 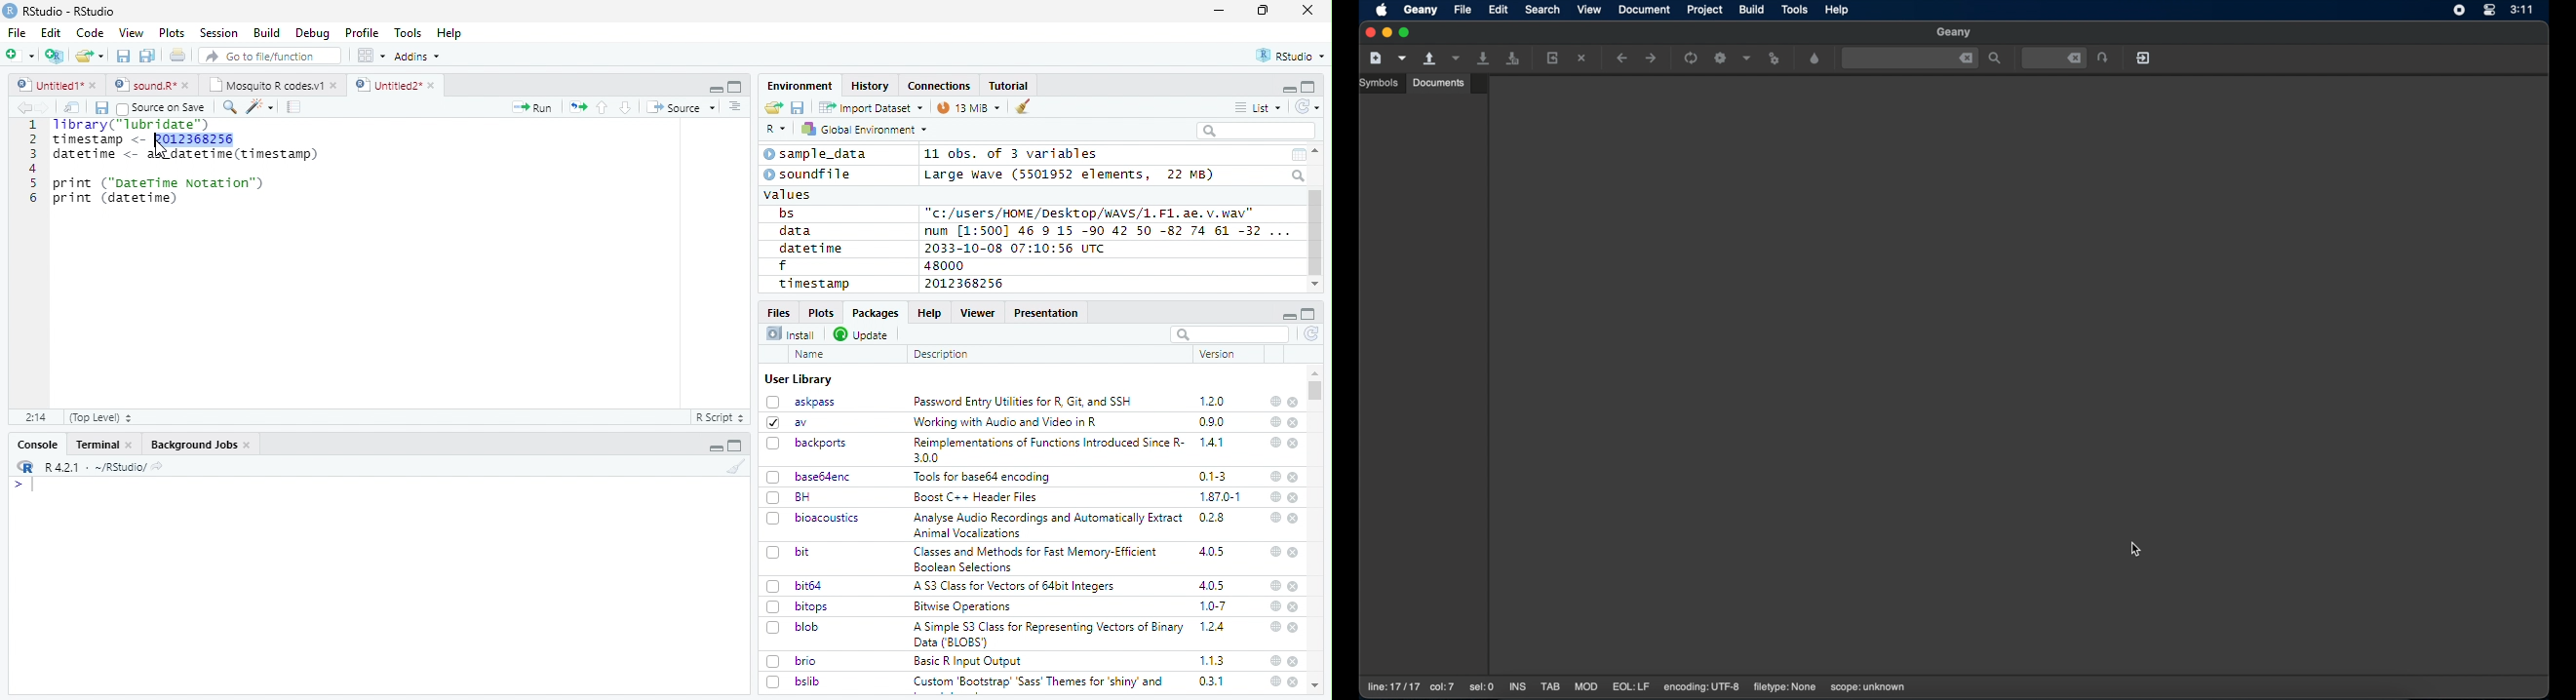 I want to click on help, so click(x=1275, y=421).